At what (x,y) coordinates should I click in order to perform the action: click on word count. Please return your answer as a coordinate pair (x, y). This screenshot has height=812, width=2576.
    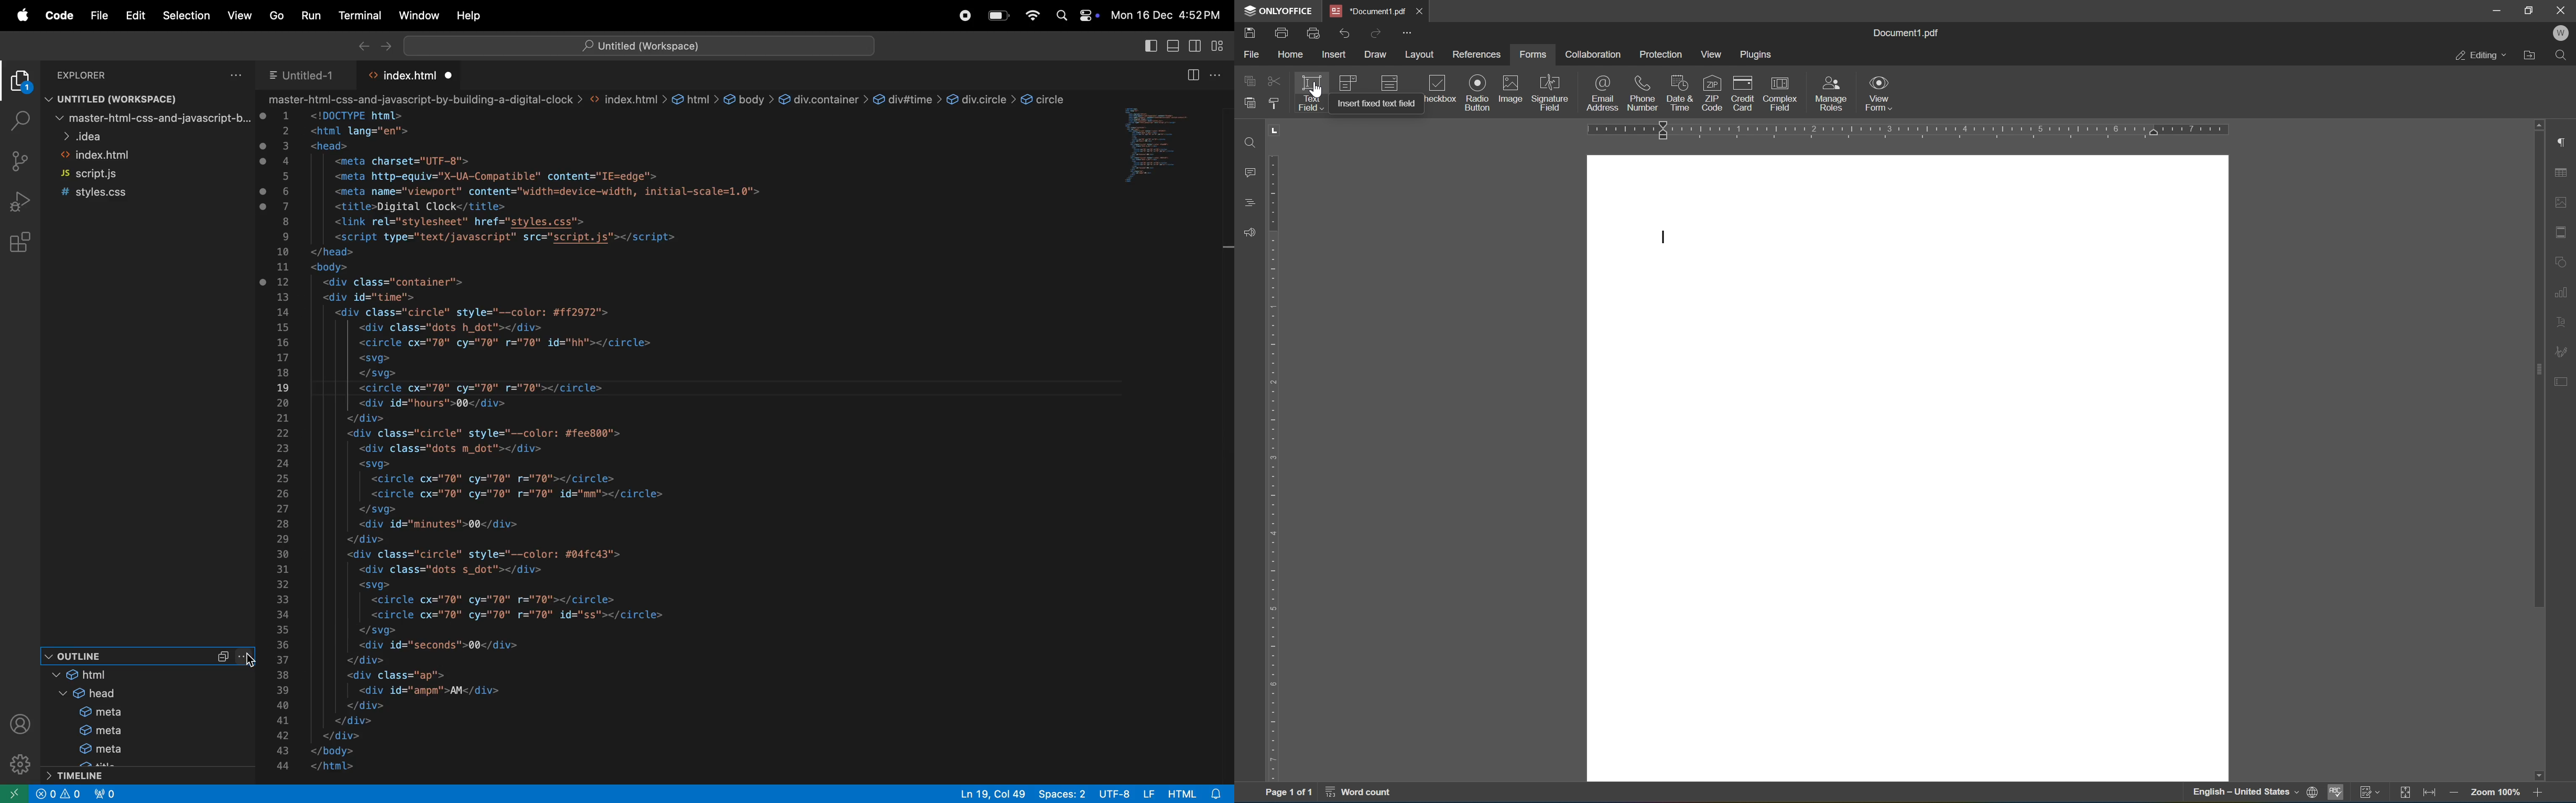
    Looking at the image, I should click on (1364, 793).